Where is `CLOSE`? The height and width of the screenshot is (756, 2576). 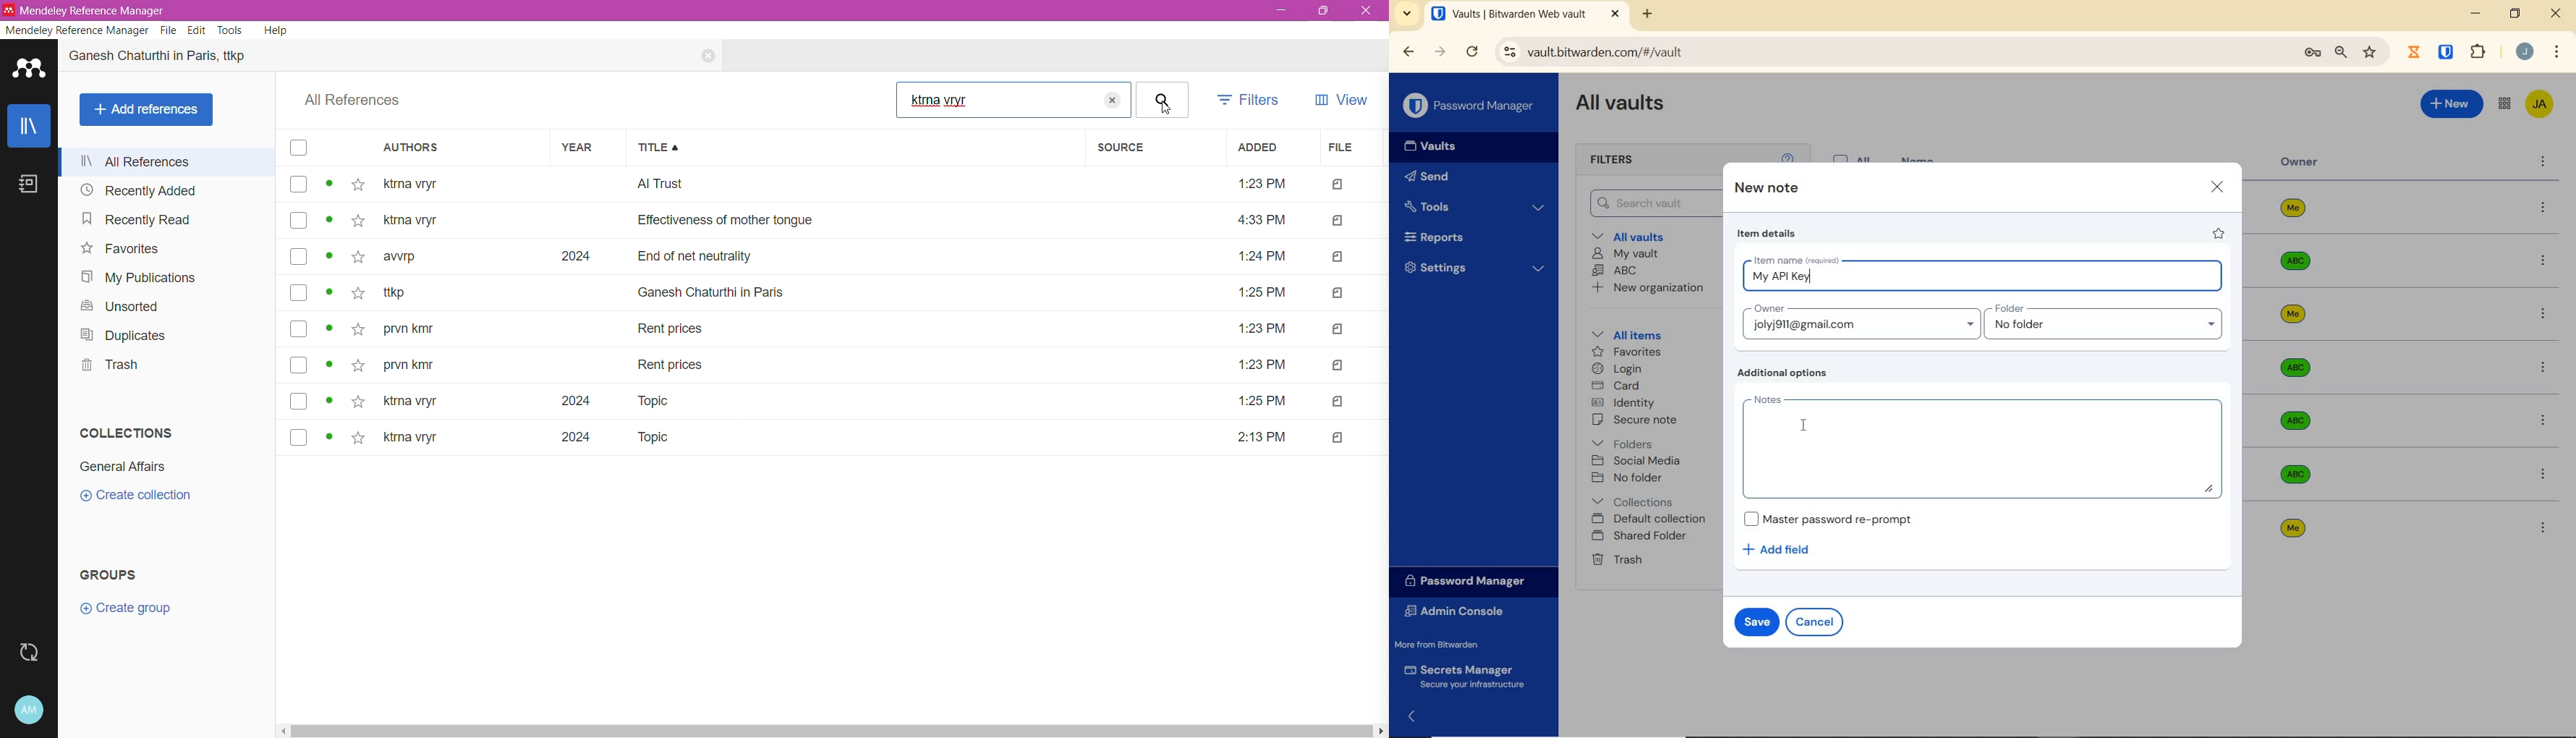
CLOSE is located at coordinates (1615, 14).